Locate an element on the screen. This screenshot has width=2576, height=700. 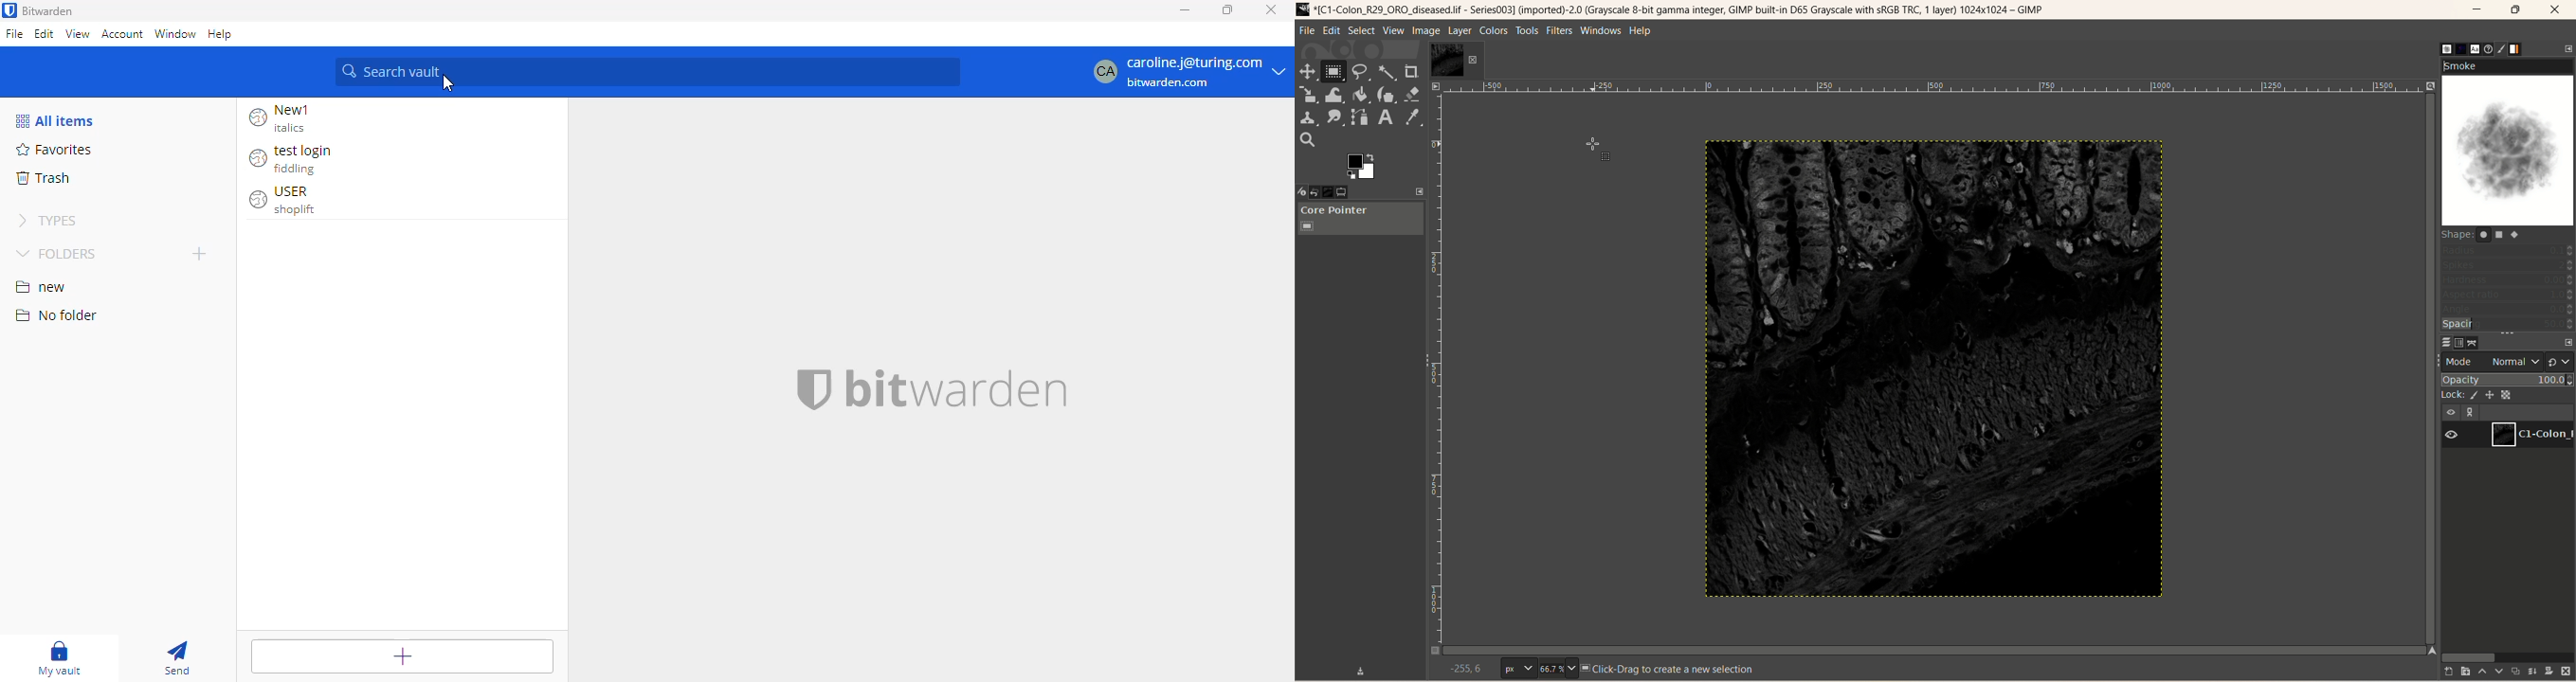
window is located at coordinates (174, 34).